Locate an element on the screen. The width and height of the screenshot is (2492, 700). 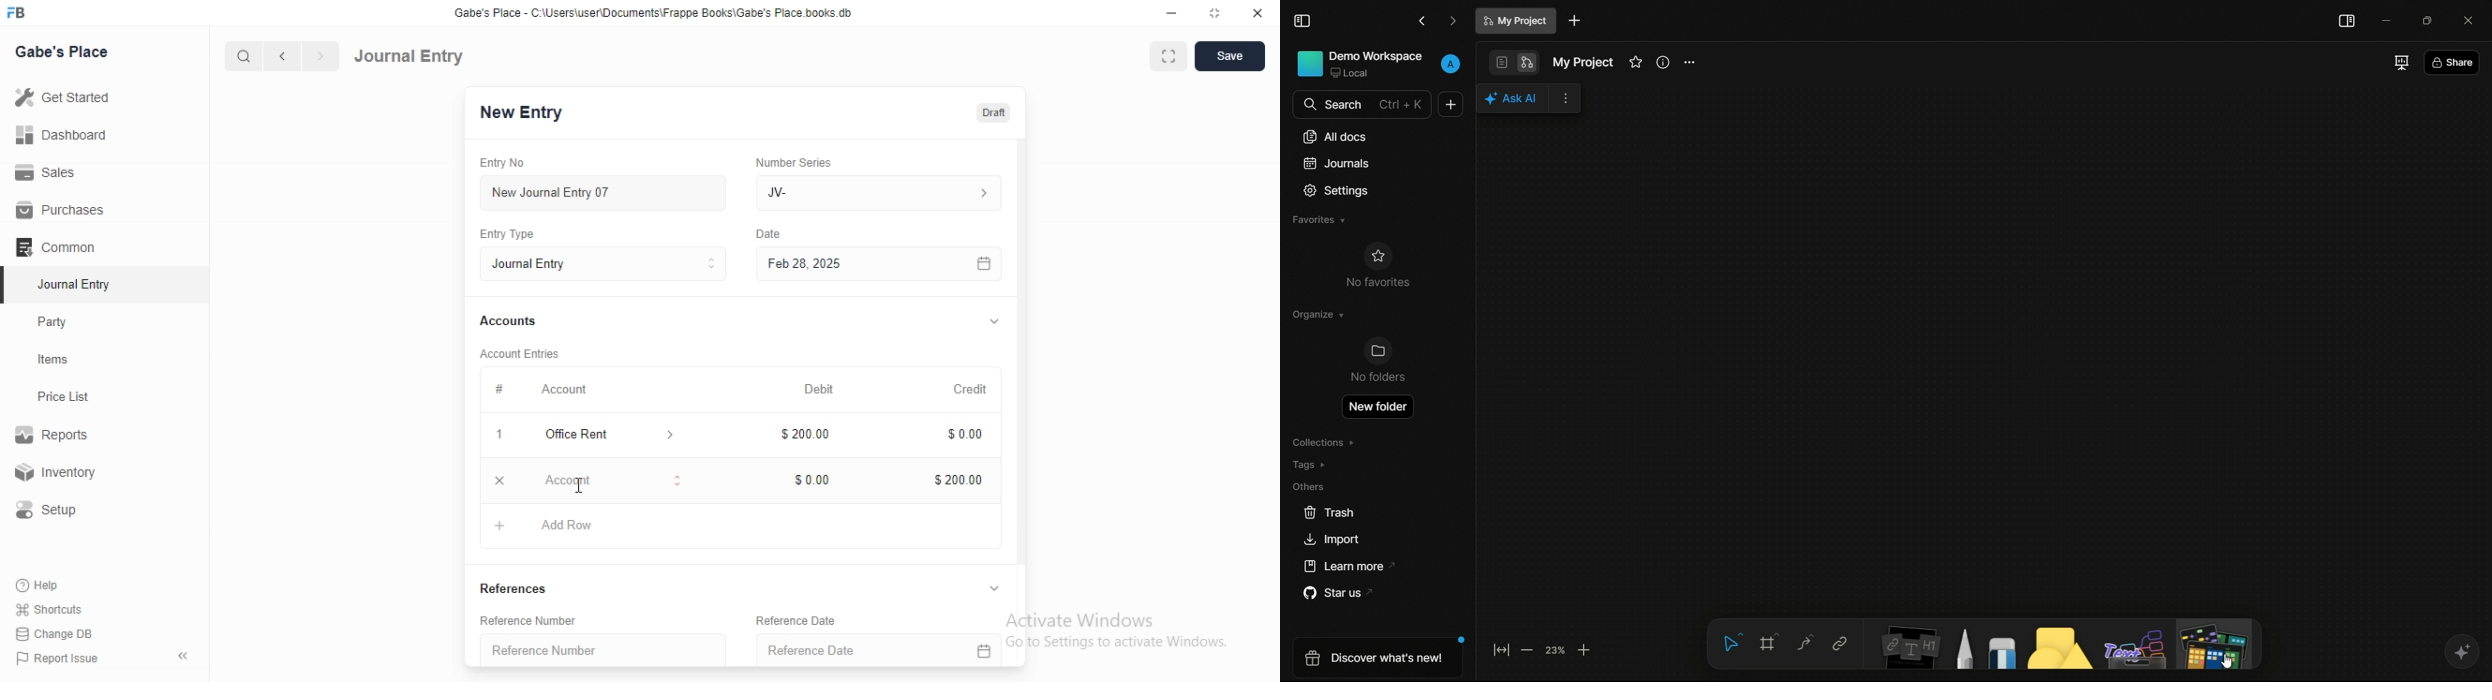
‘Account Entries is located at coordinates (521, 353).